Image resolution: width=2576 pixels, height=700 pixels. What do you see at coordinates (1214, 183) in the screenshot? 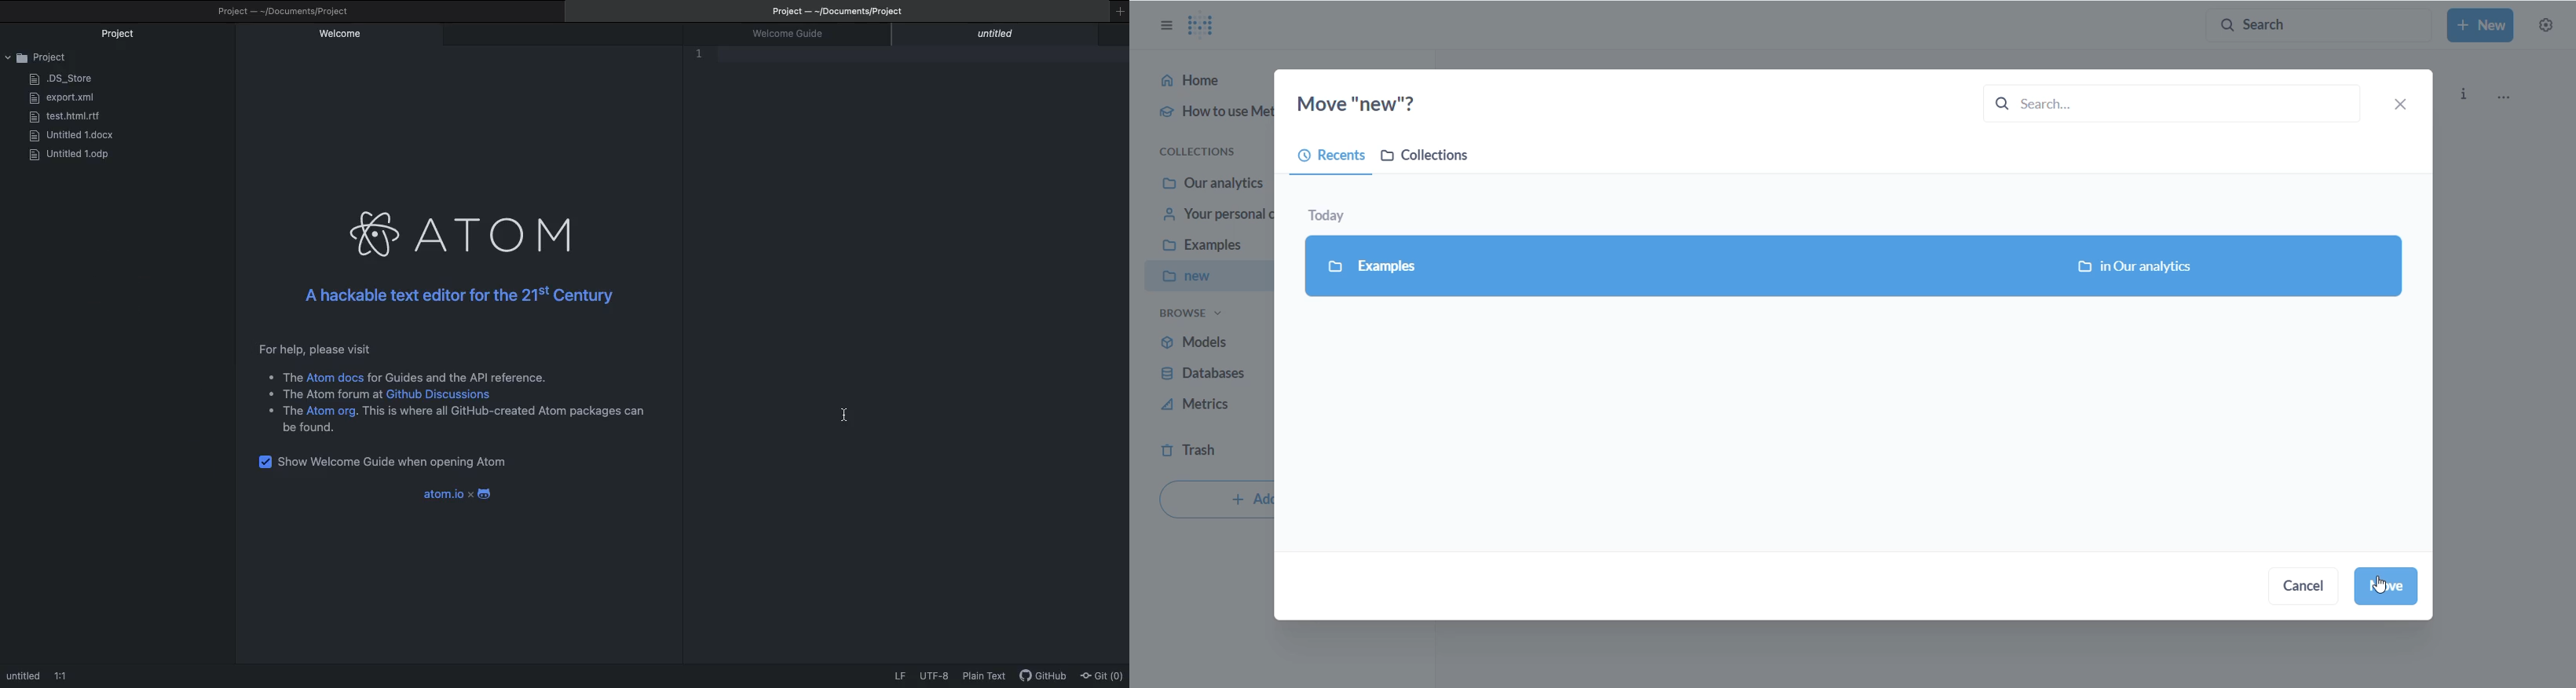
I see `our analytics ` at bounding box center [1214, 183].